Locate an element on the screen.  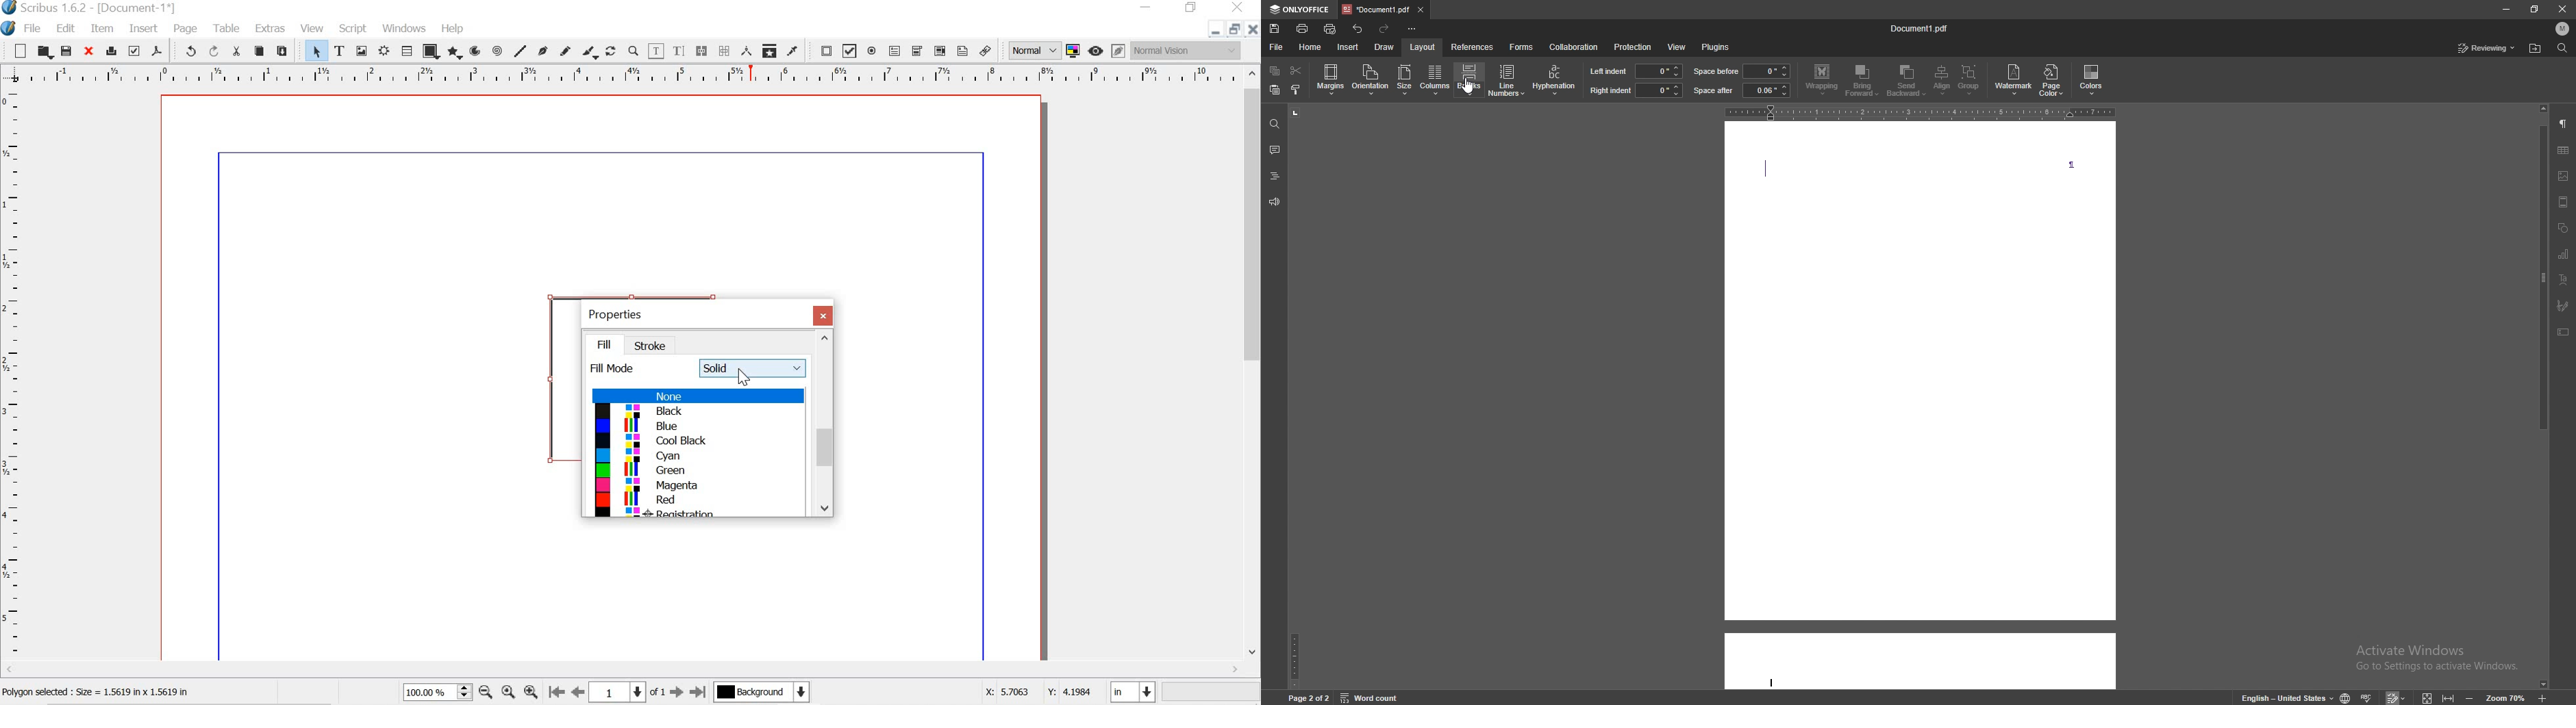
minimize is located at coordinates (1214, 32).